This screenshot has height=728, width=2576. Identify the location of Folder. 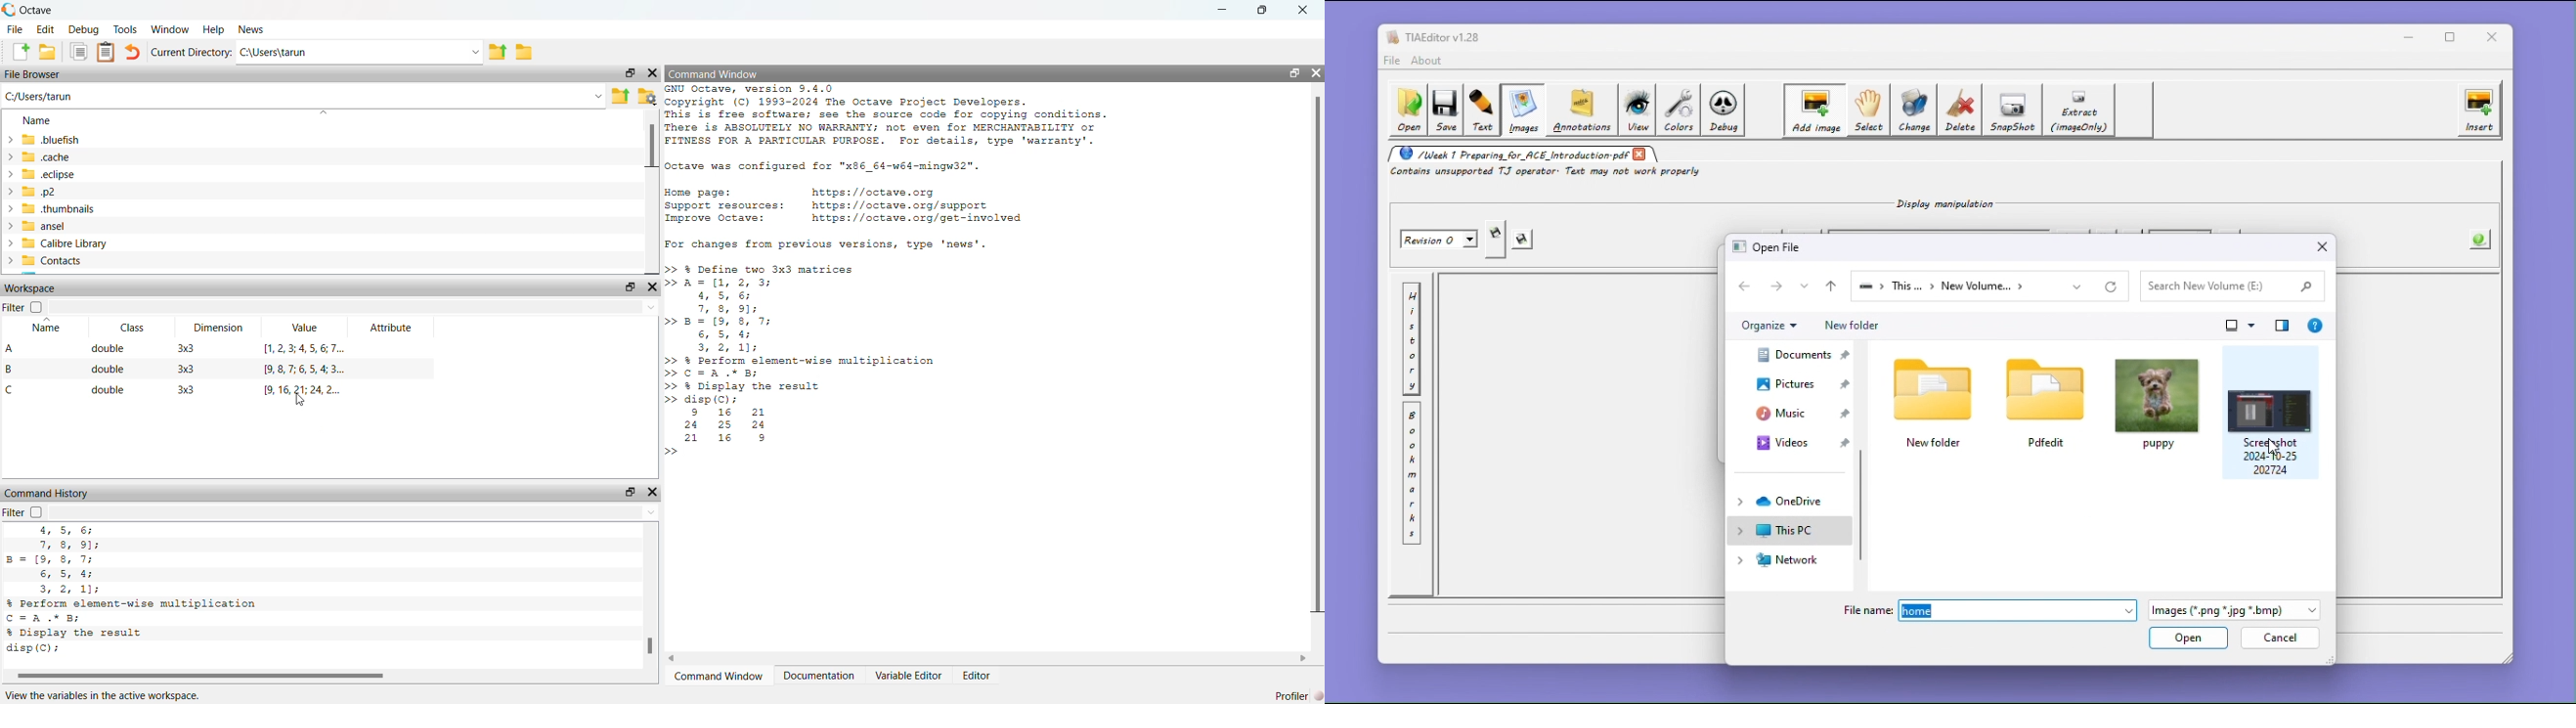
(524, 52).